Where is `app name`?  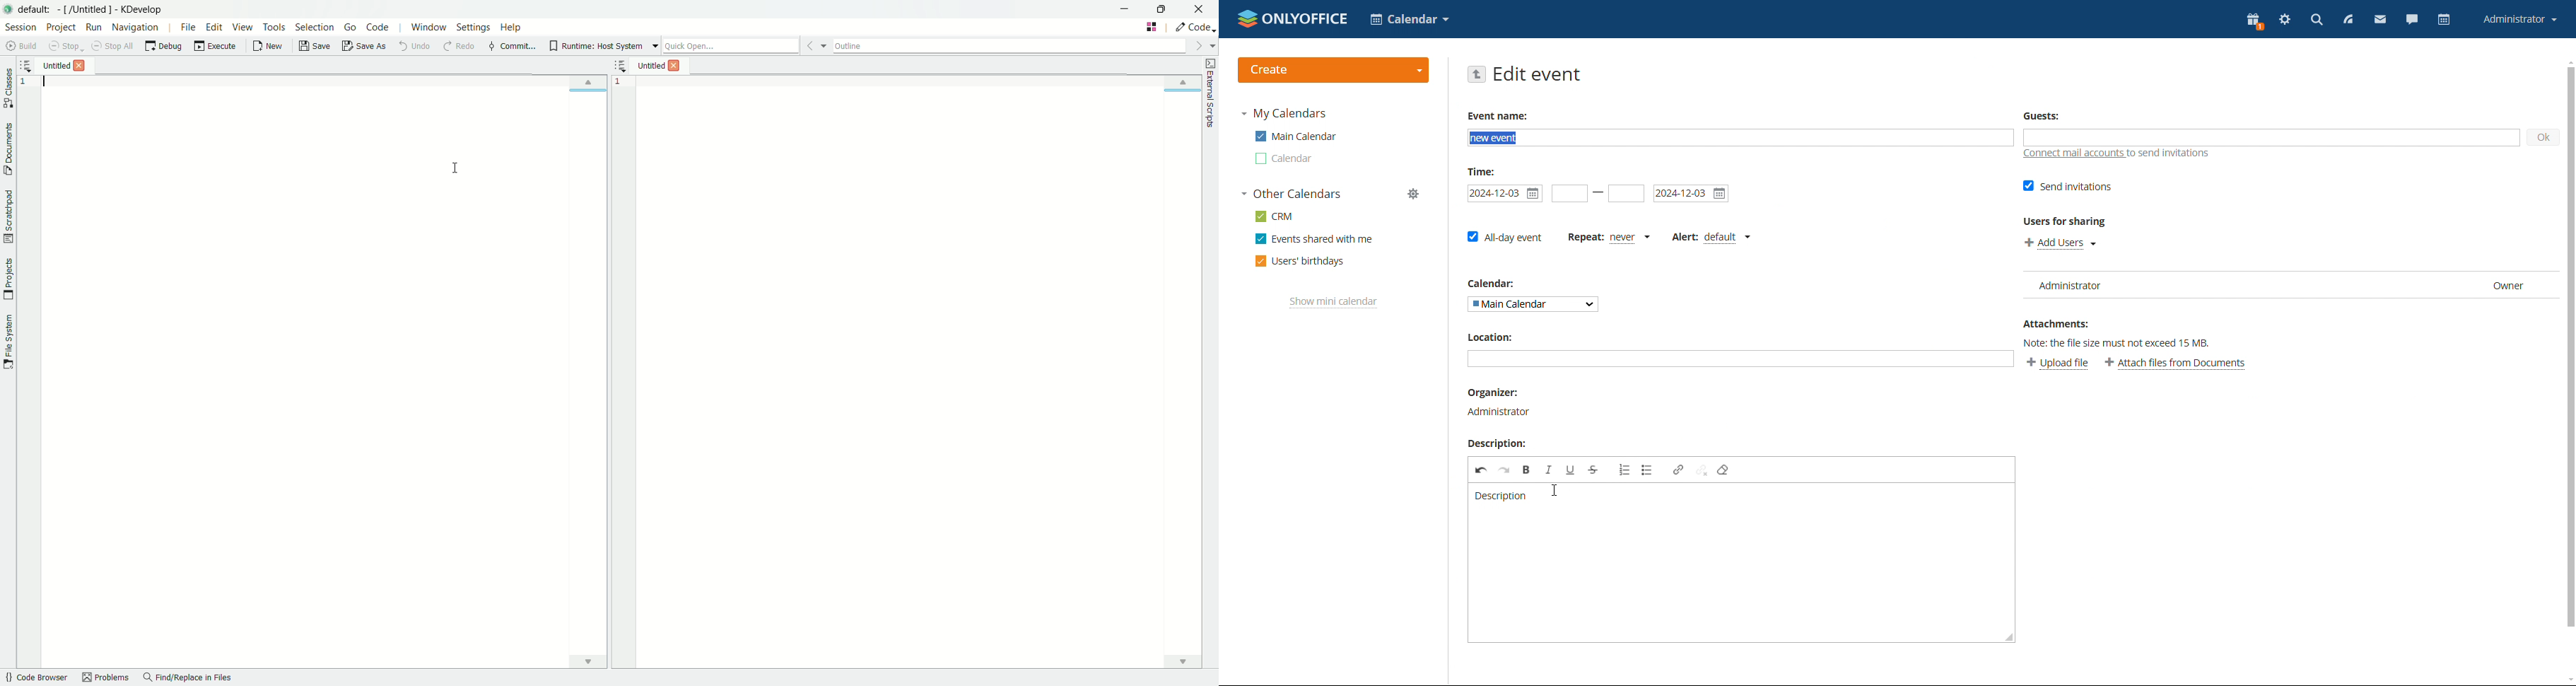
app name is located at coordinates (143, 9).